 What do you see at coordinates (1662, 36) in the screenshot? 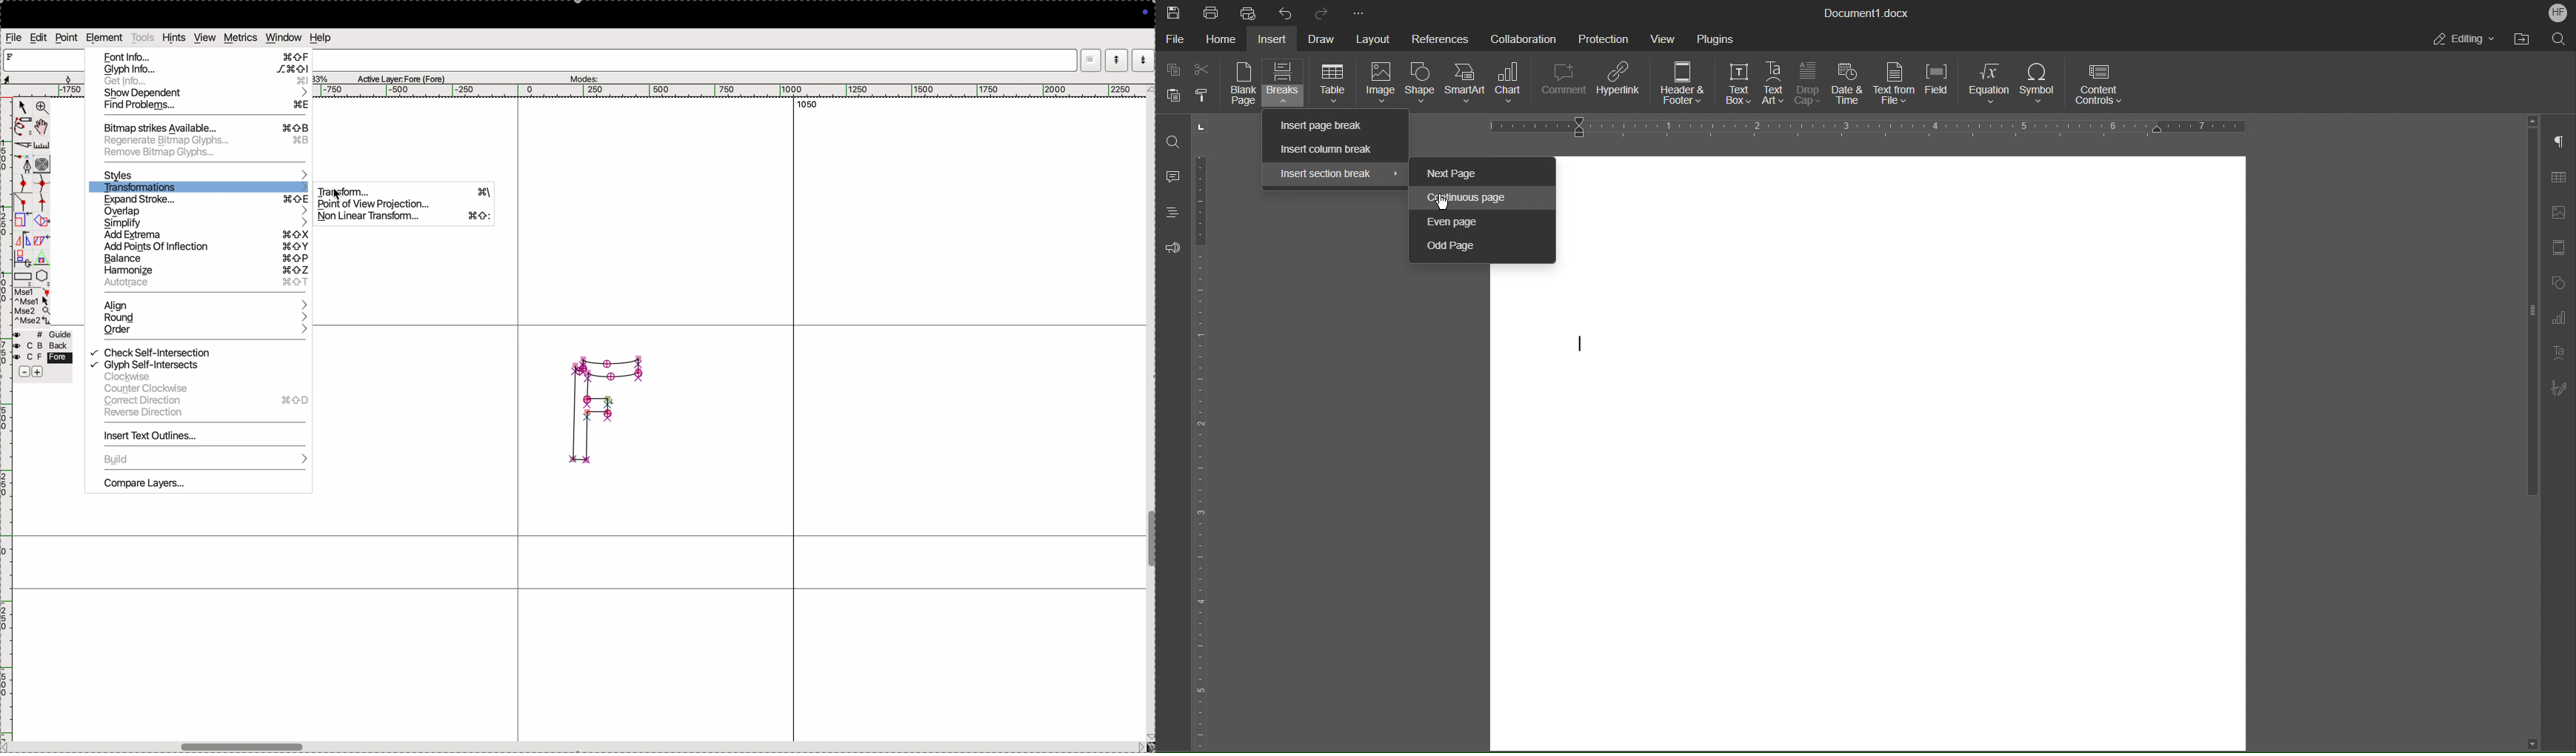
I see `View` at bounding box center [1662, 36].